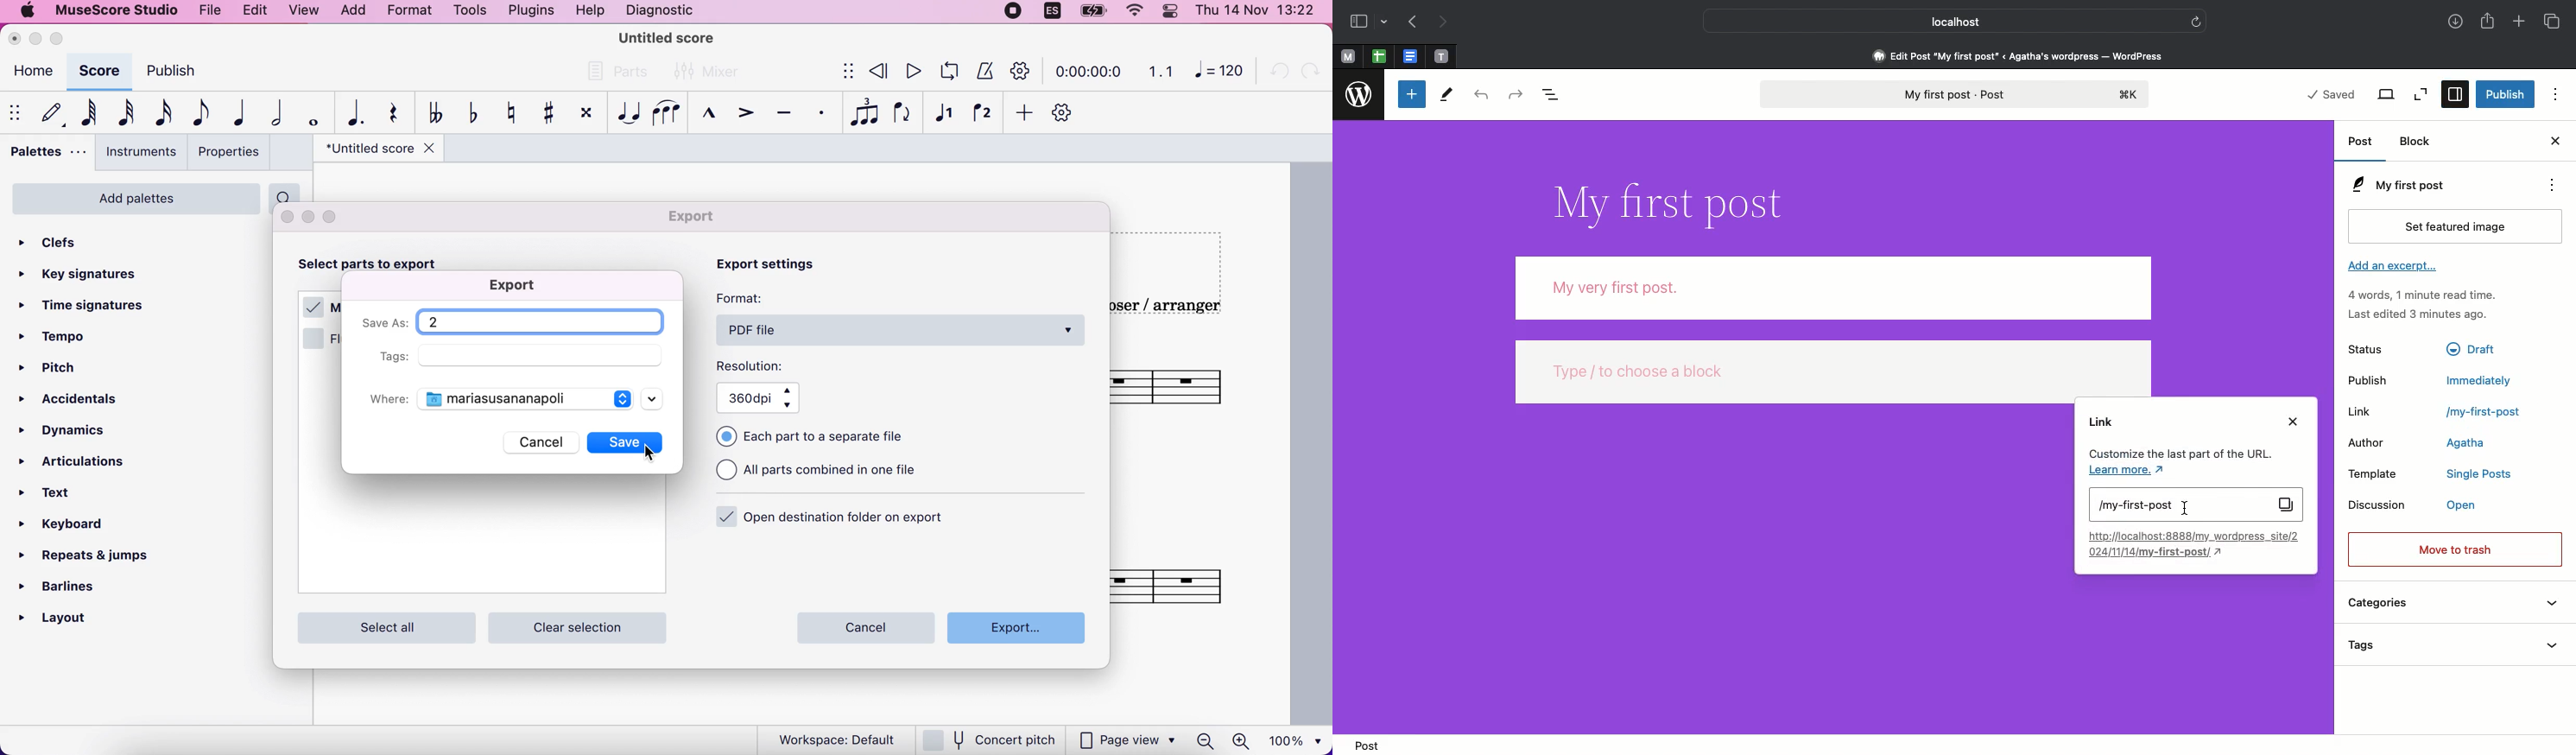 The height and width of the screenshot is (756, 2576). Describe the element at coordinates (992, 738) in the screenshot. I see `concert pitch` at that location.